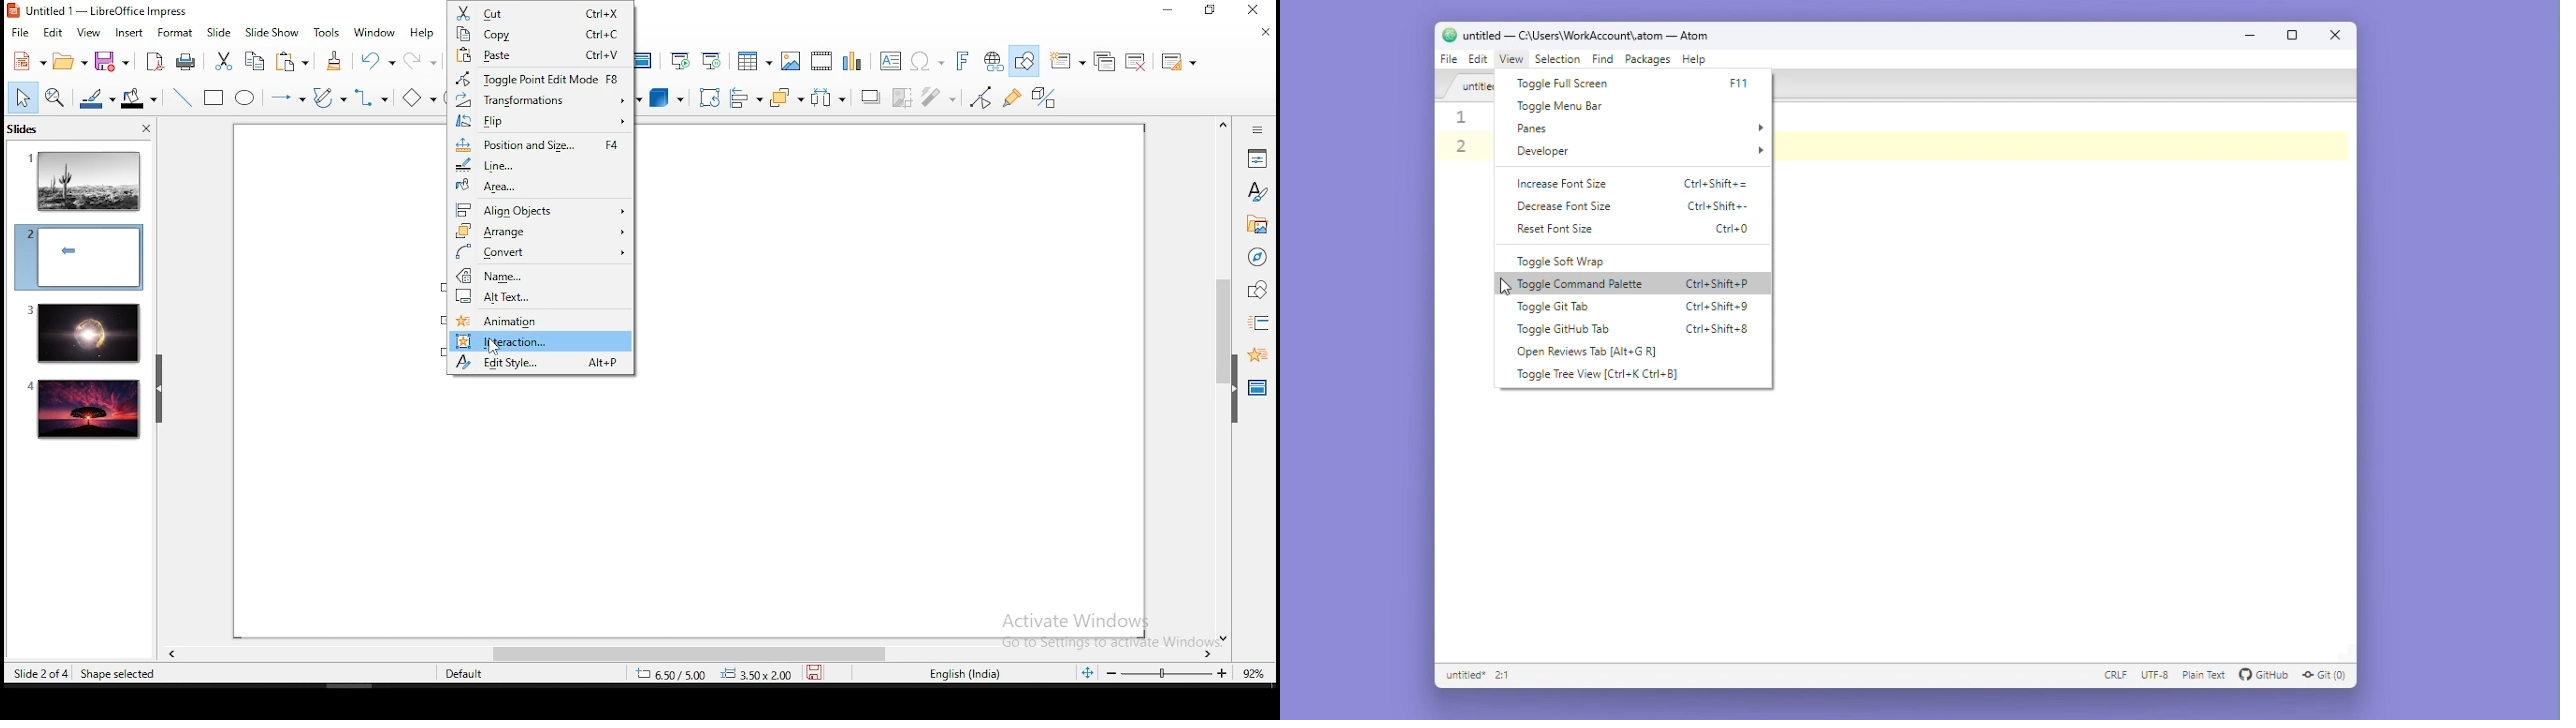  What do you see at coordinates (27, 61) in the screenshot?
I see `new` at bounding box center [27, 61].